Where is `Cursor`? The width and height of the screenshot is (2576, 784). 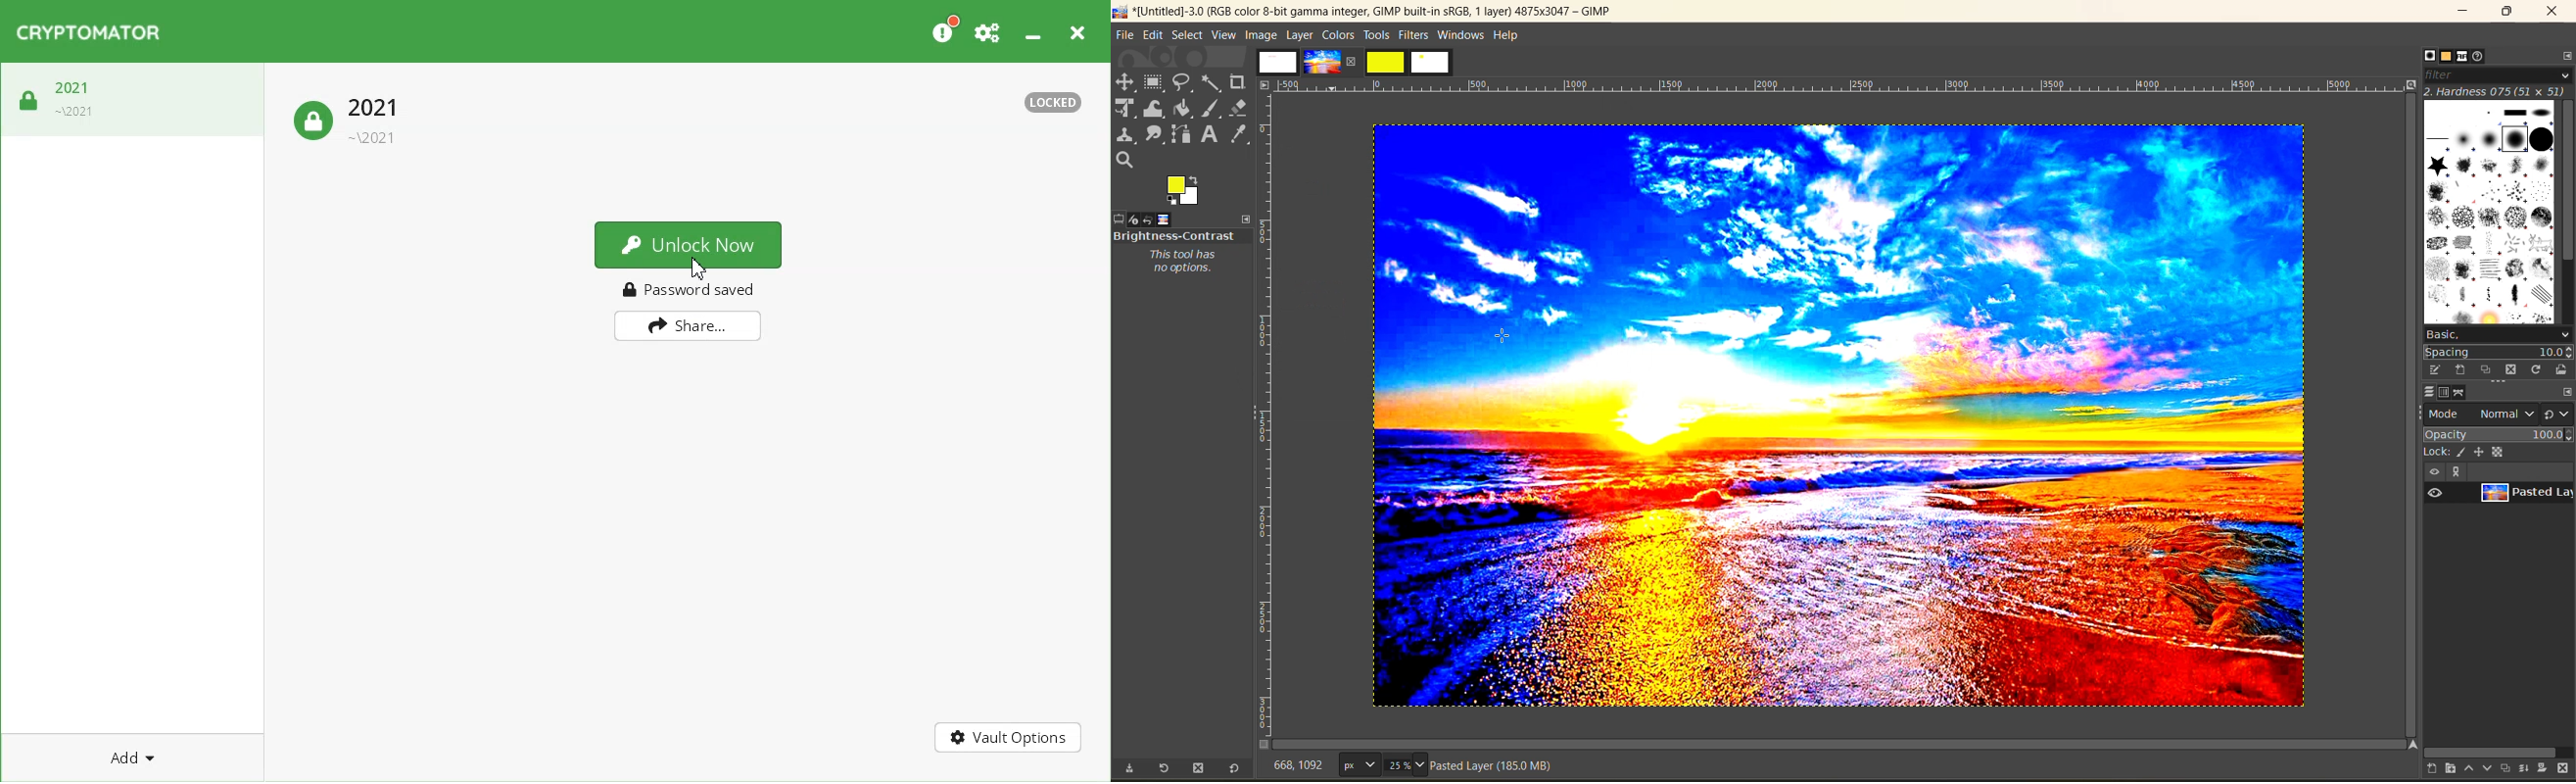 Cursor is located at coordinates (700, 269).